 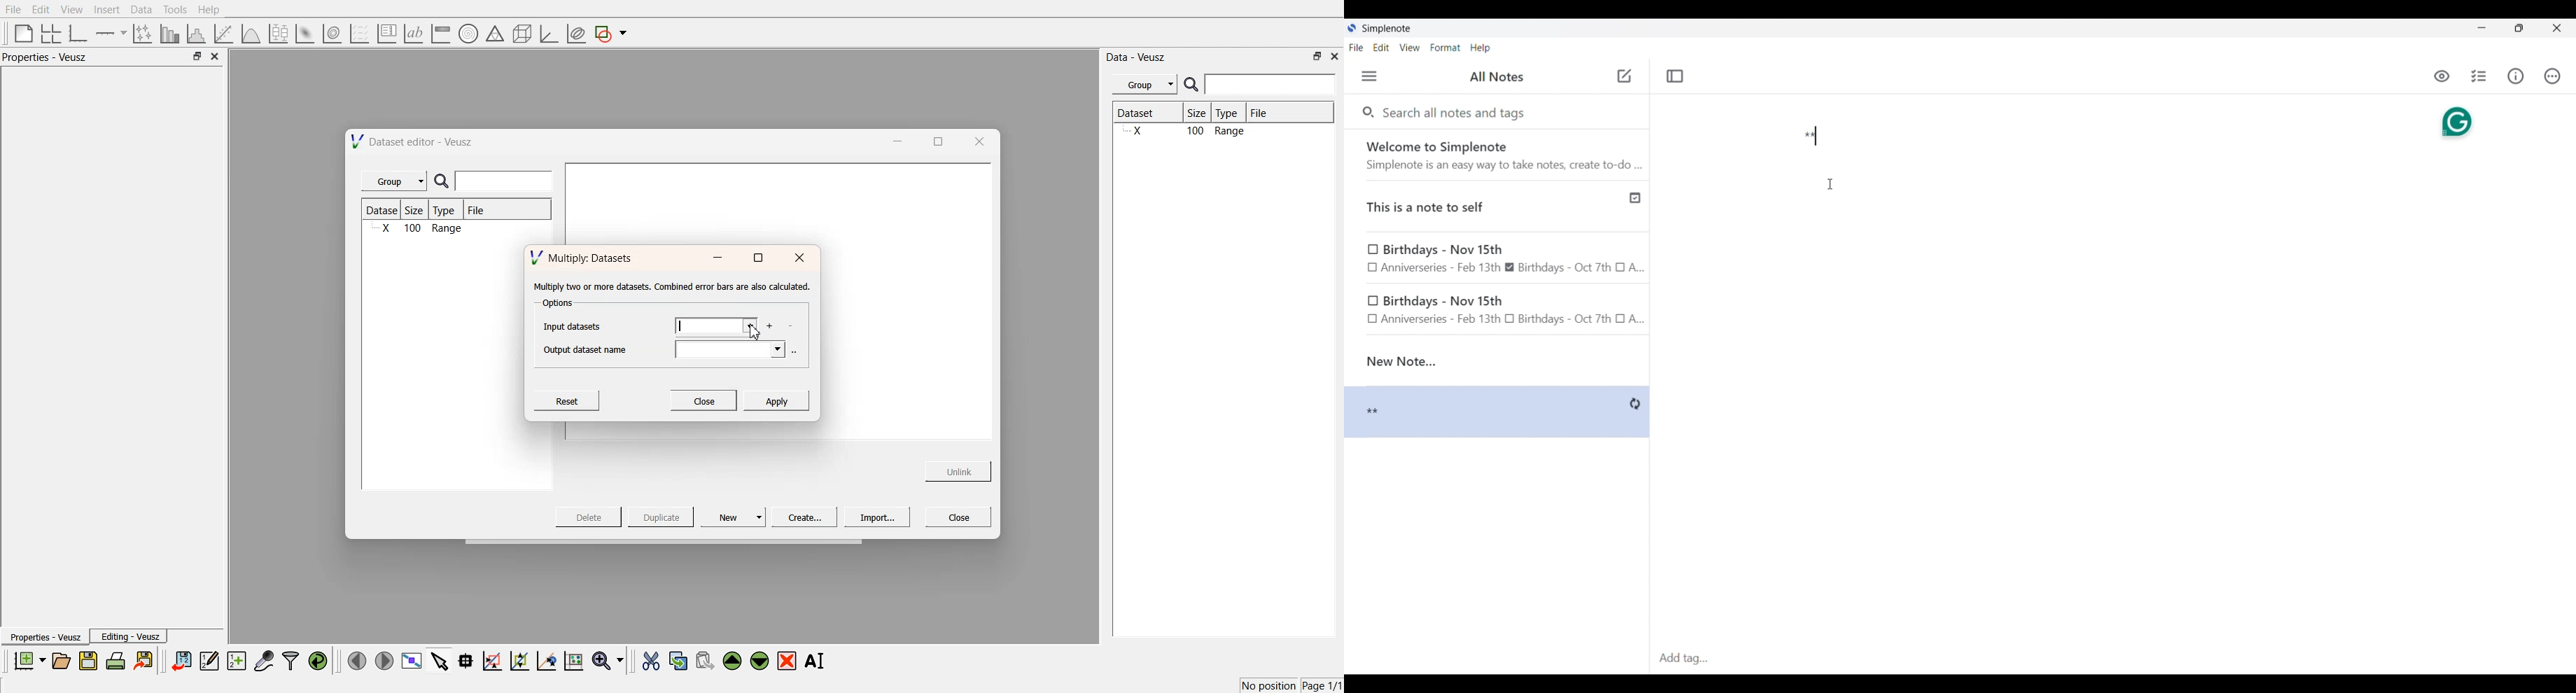 I want to click on File, so click(x=14, y=10).